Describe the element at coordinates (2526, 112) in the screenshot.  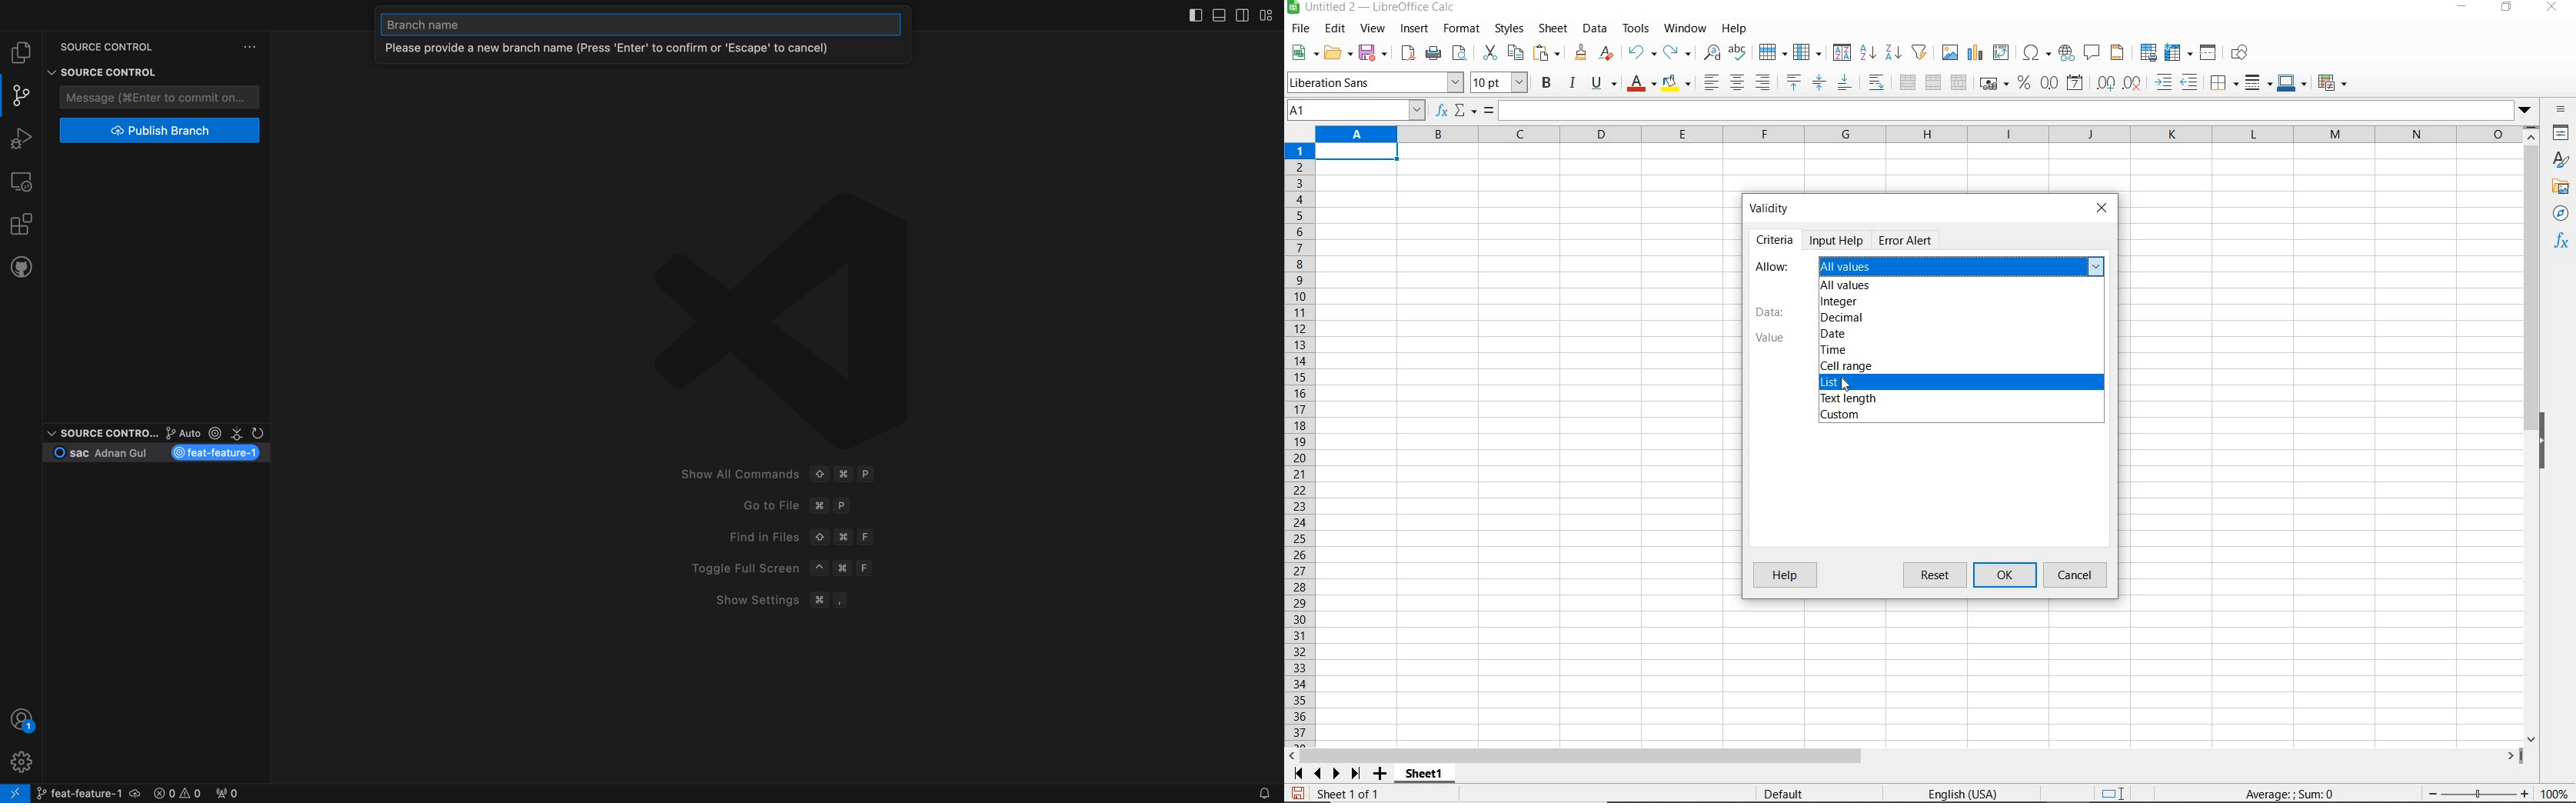
I see `dropdown` at that location.